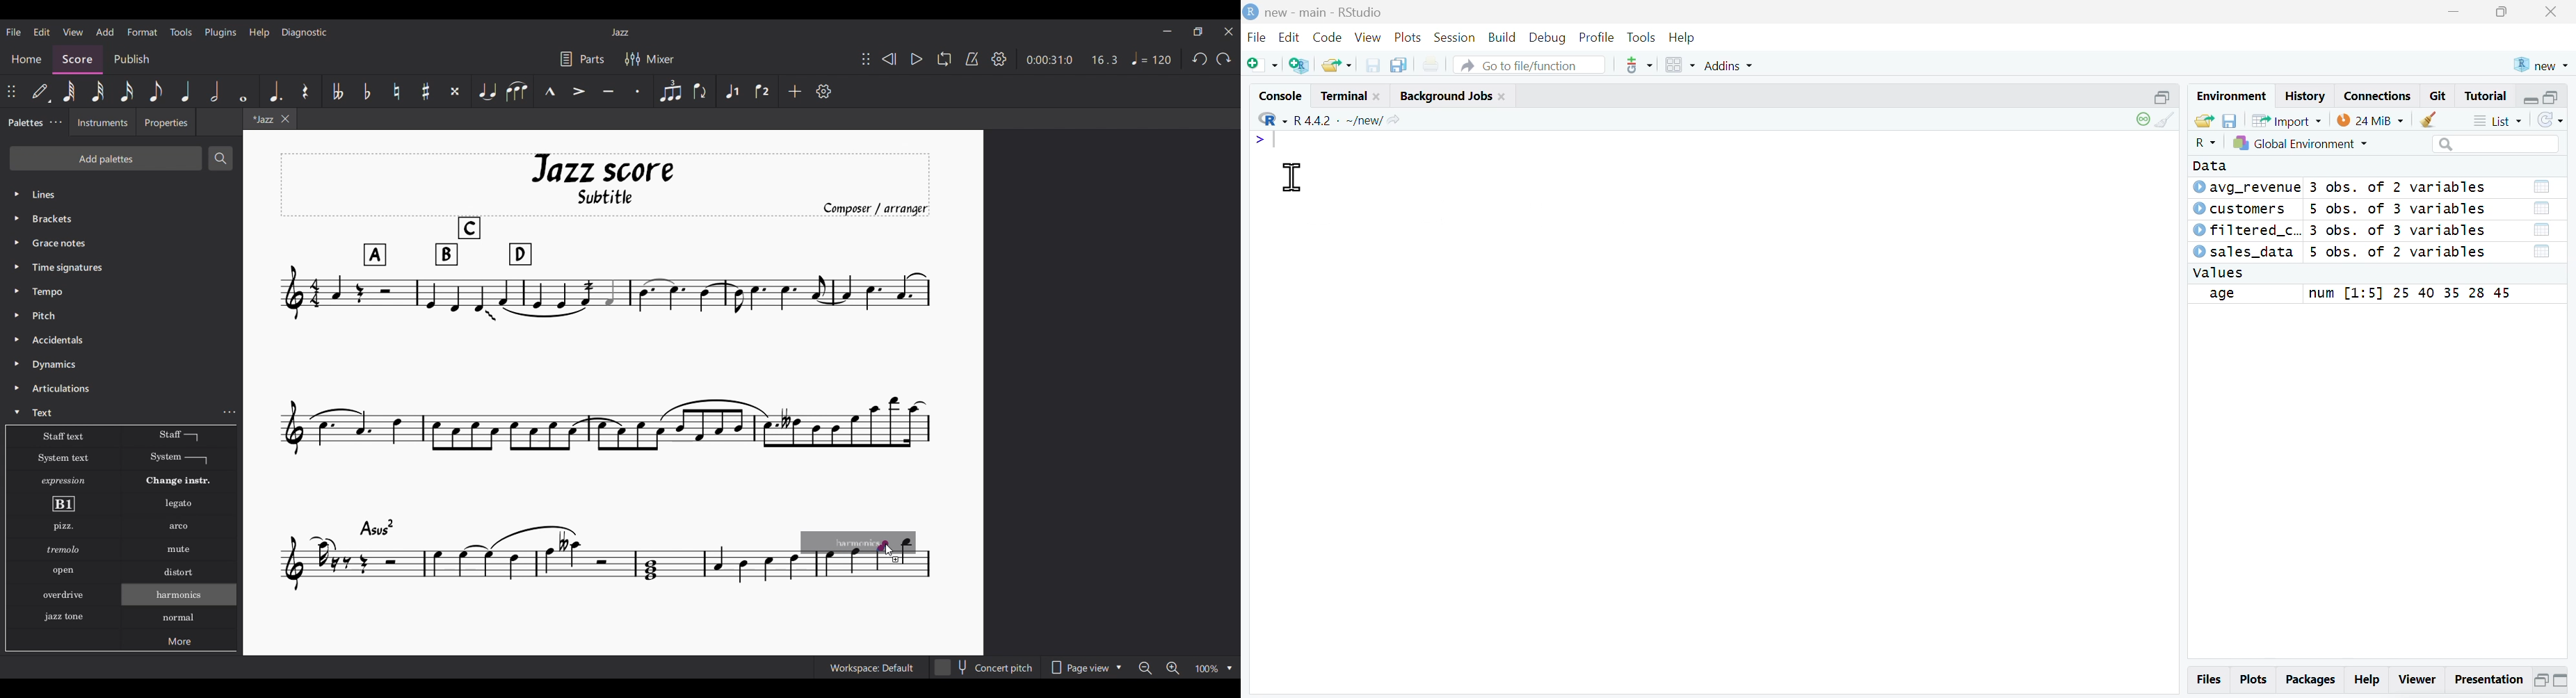 Image resolution: width=2576 pixels, height=700 pixels. Describe the element at coordinates (1289, 38) in the screenshot. I see `Edit` at that location.